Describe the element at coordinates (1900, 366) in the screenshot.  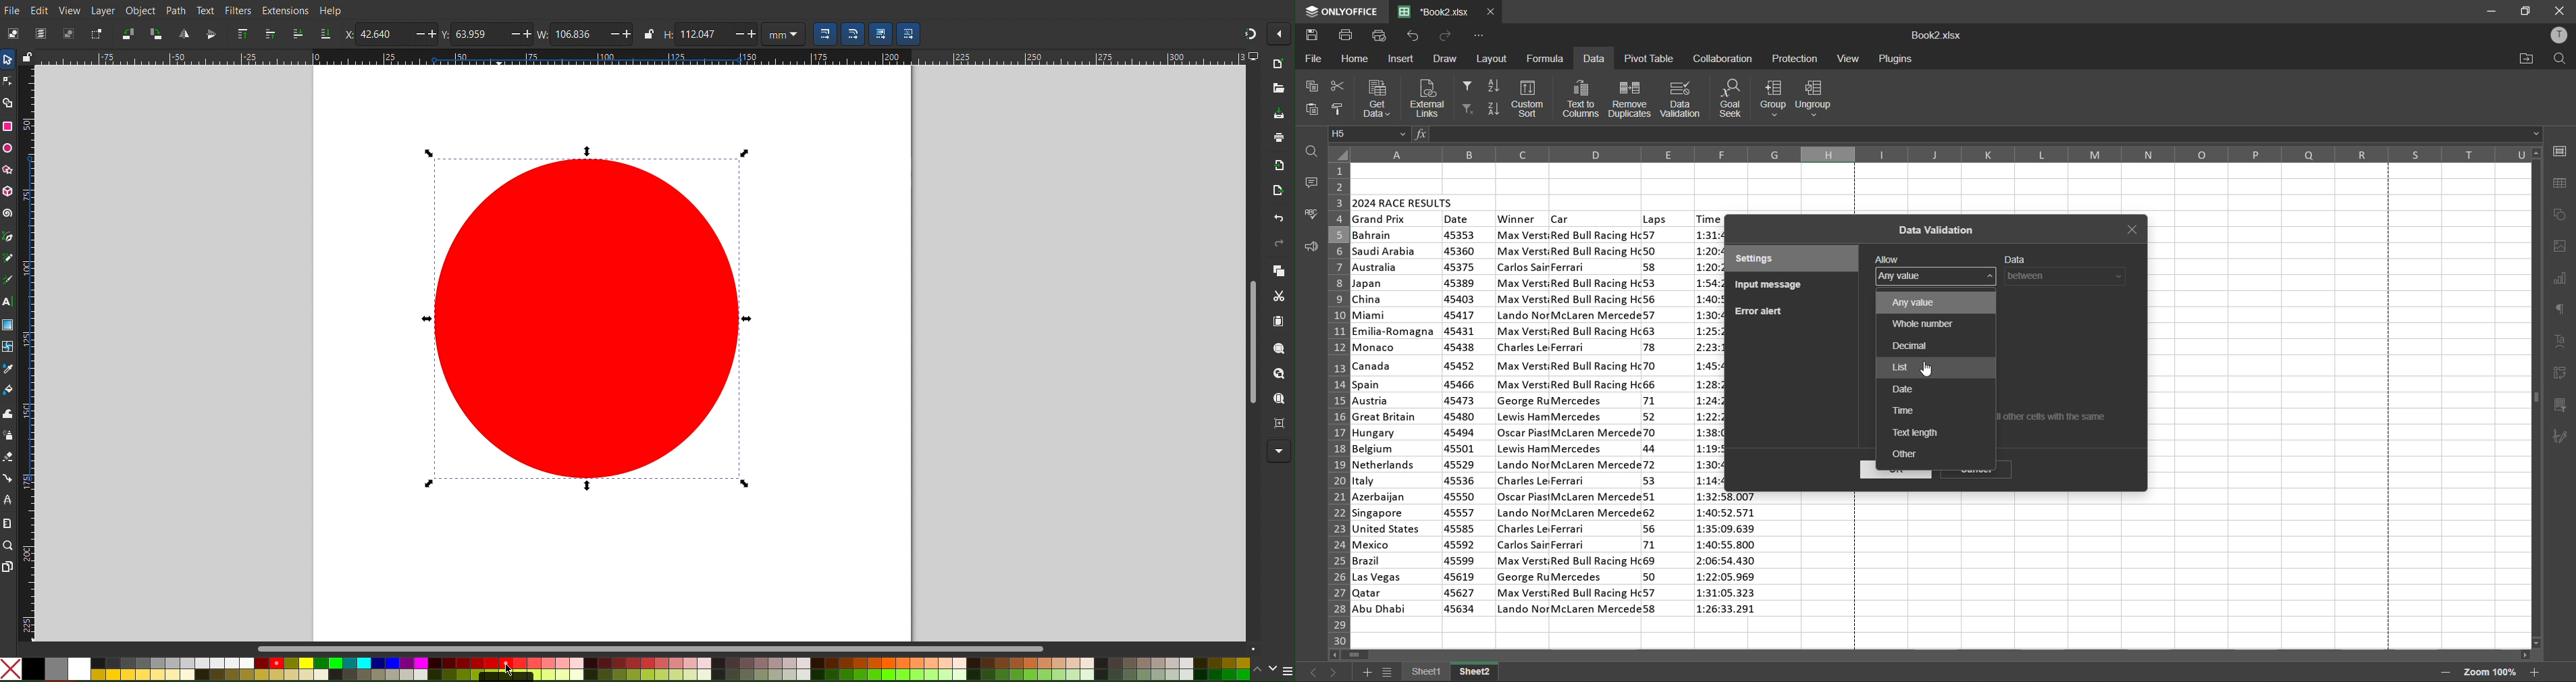
I see `list` at that location.